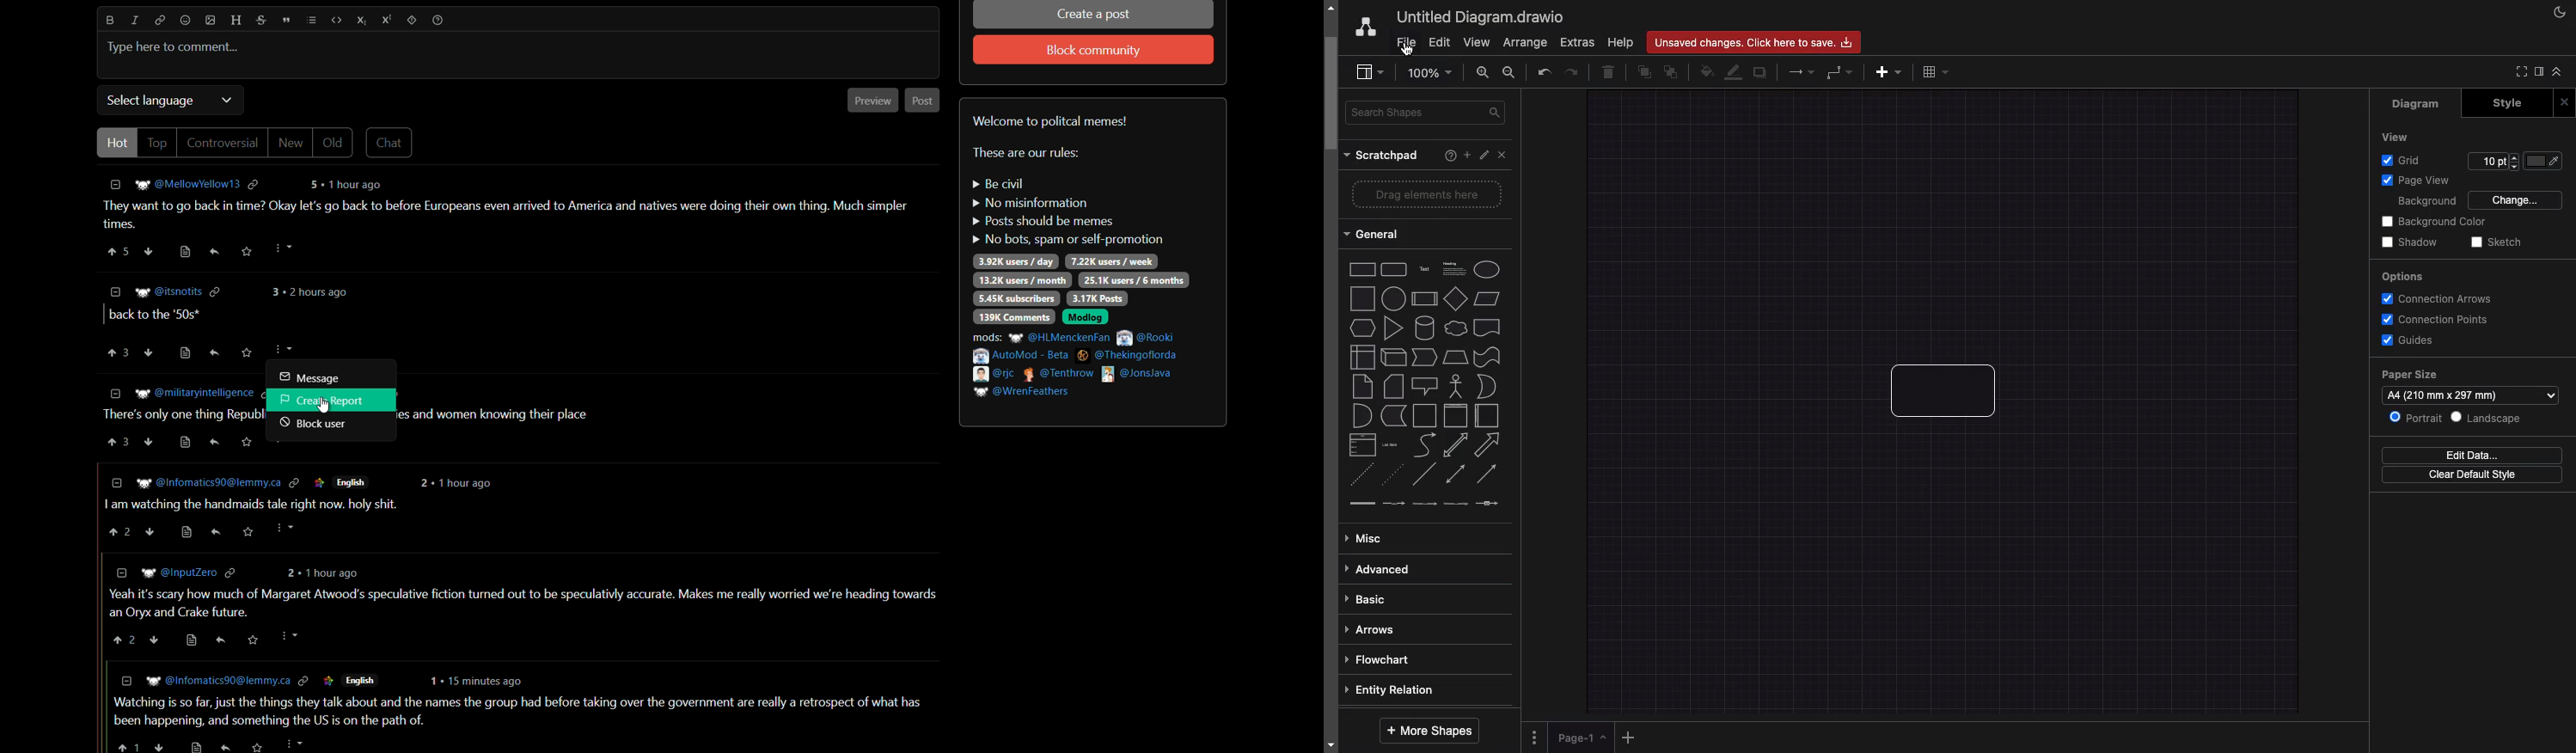  I want to click on Trash, so click(1608, 73).